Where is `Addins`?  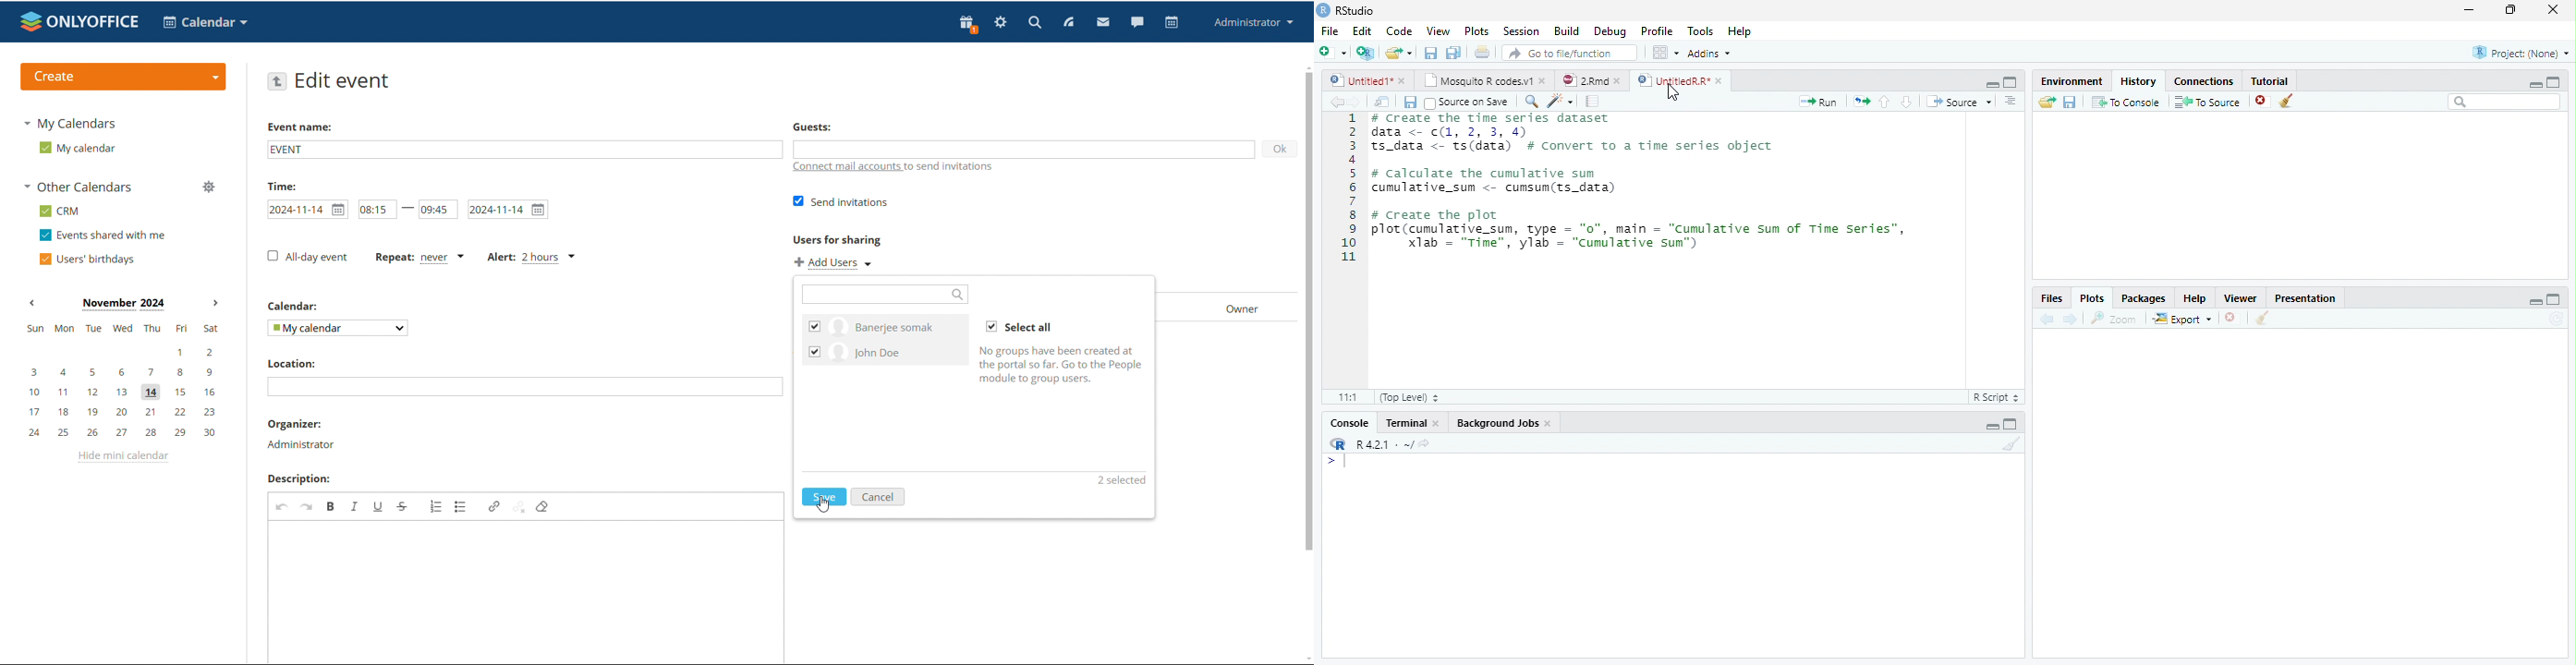 Addins is located at coordinates (1711, 55).